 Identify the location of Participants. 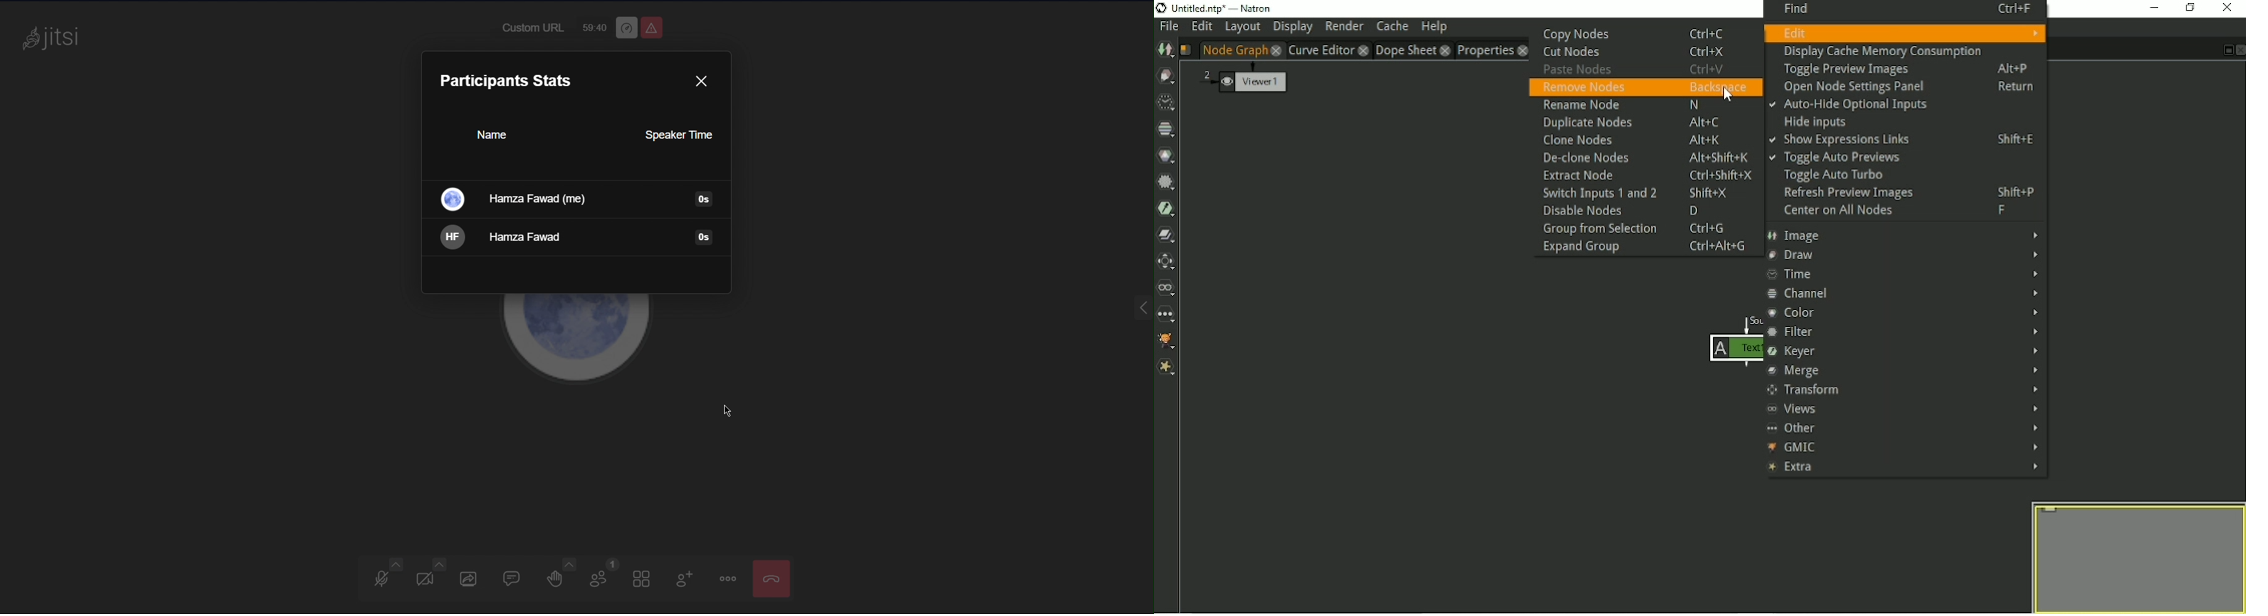
(603, 577).